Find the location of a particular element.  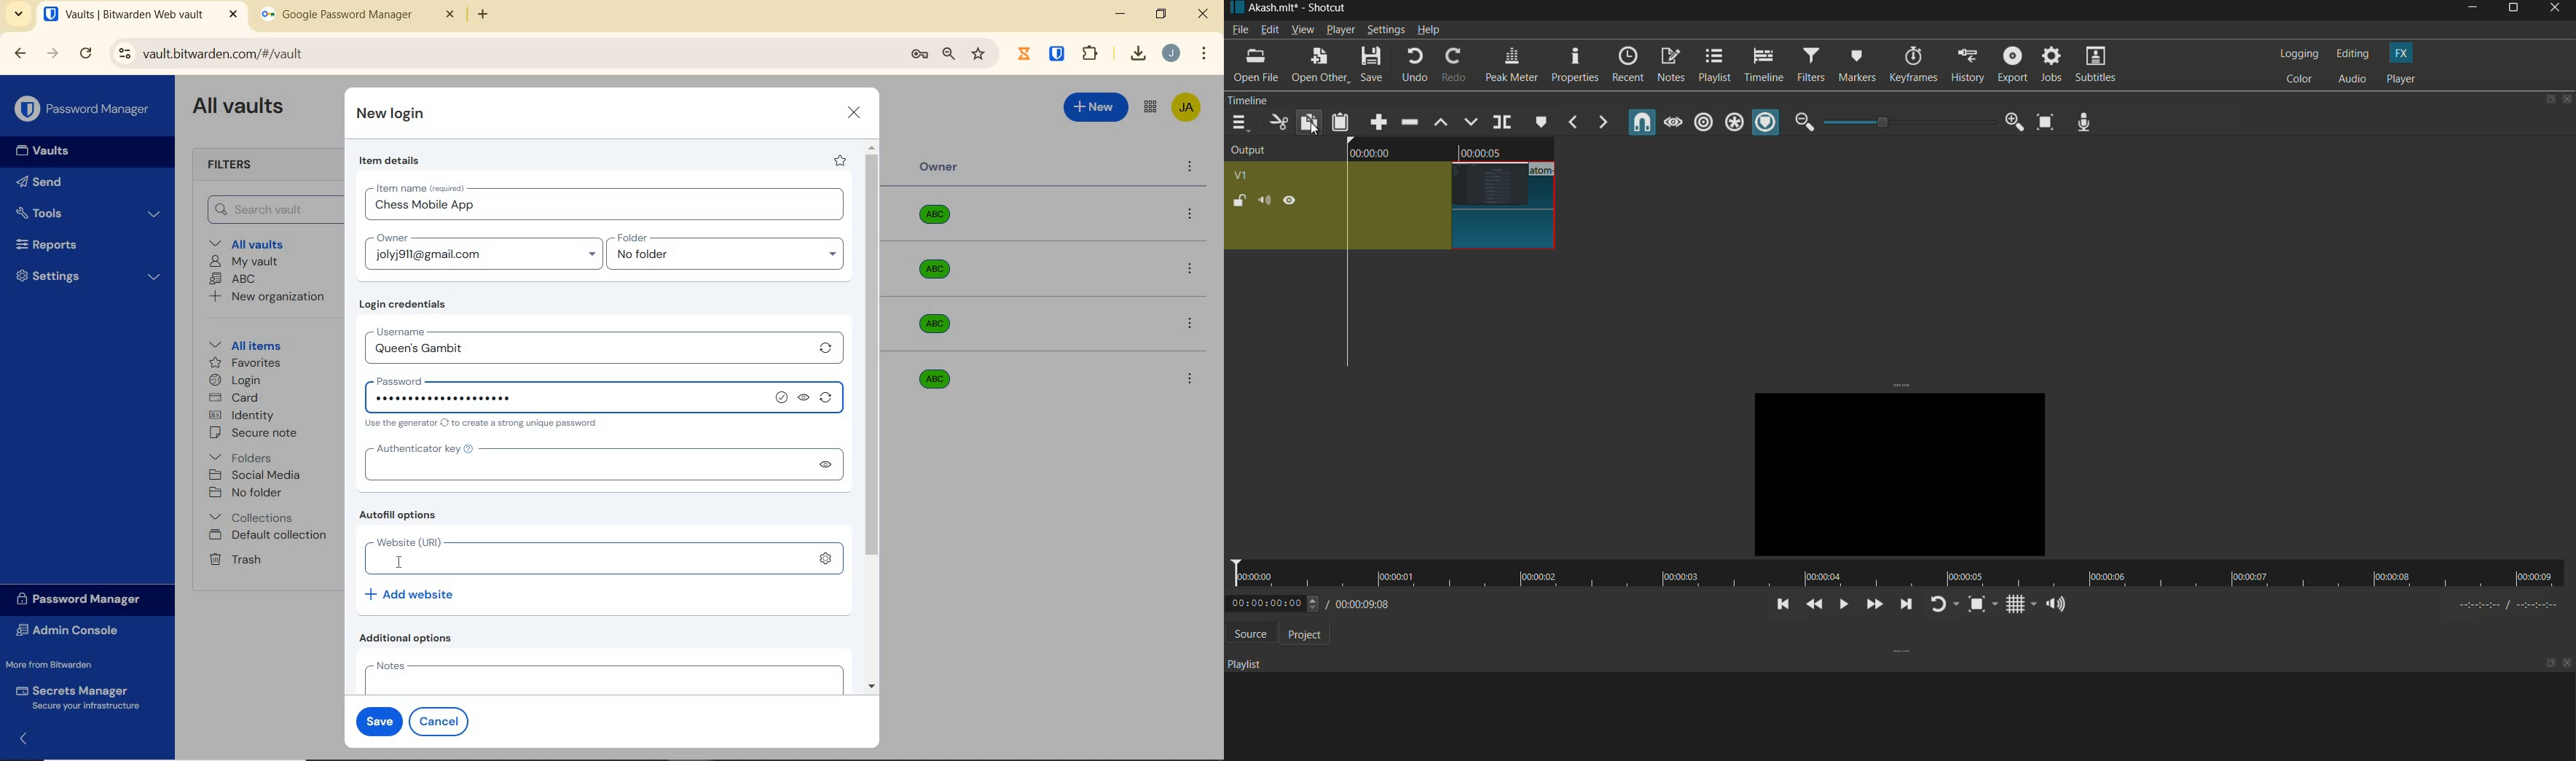

Reports is located at coordinates (63, 241).